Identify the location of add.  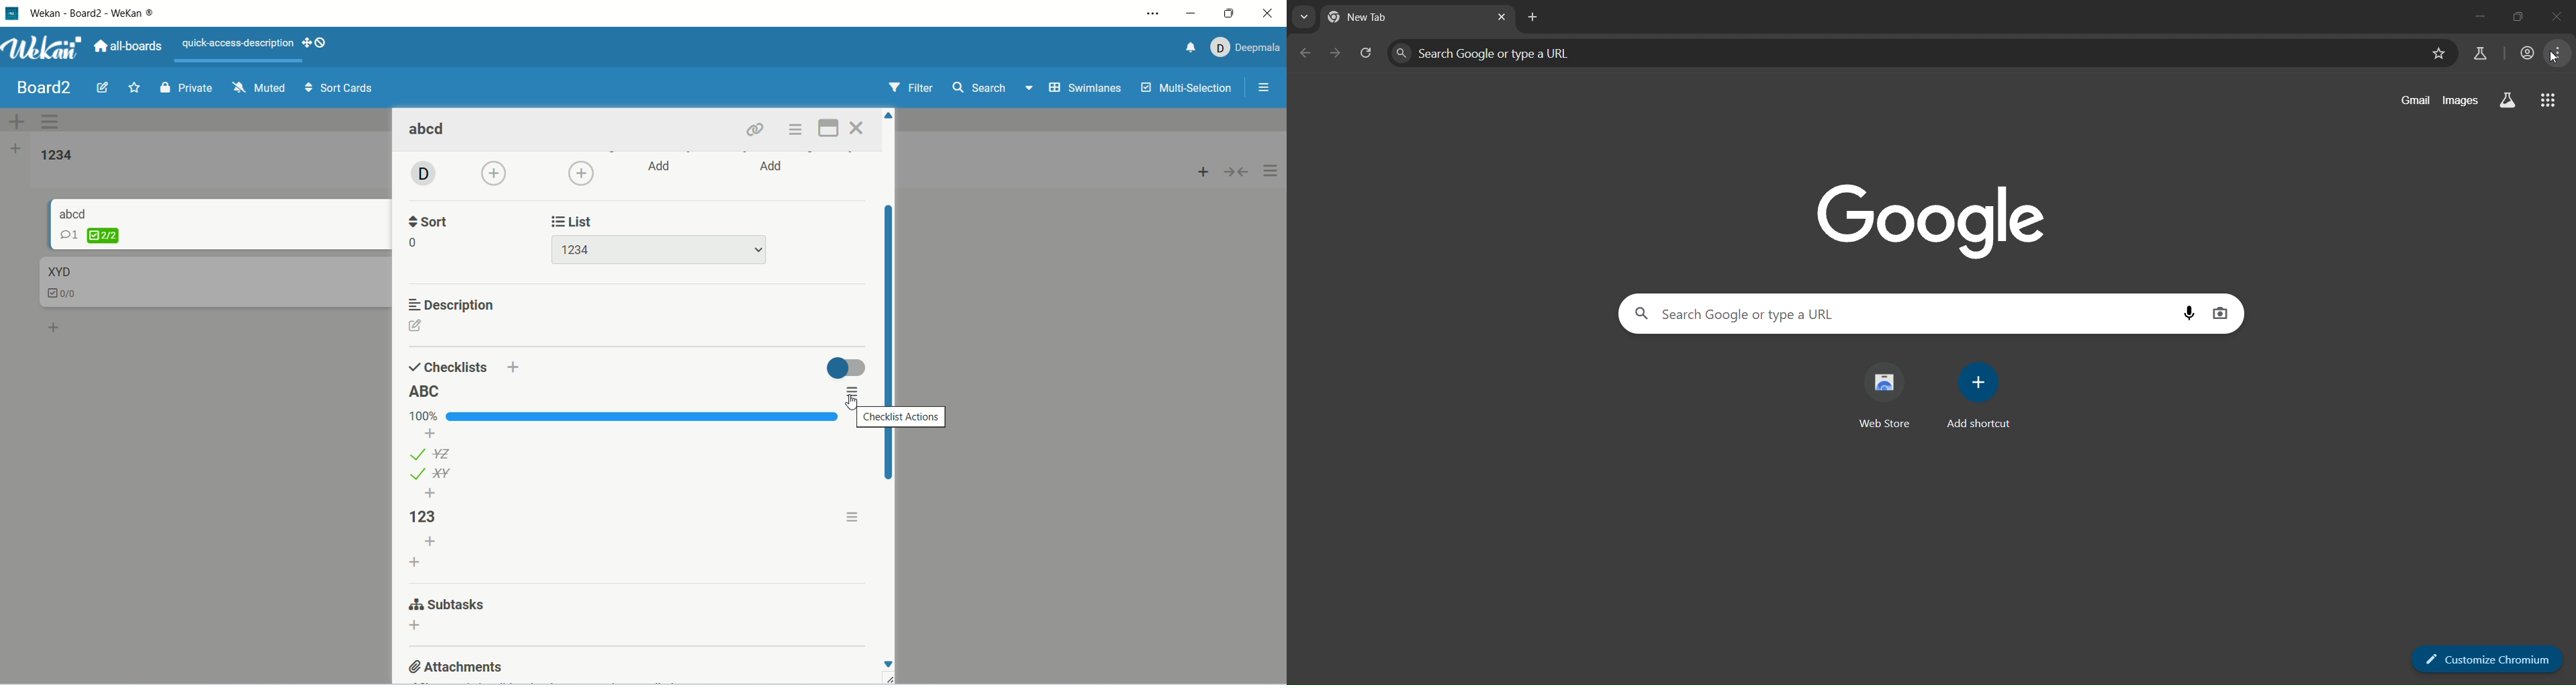
(431, 493).